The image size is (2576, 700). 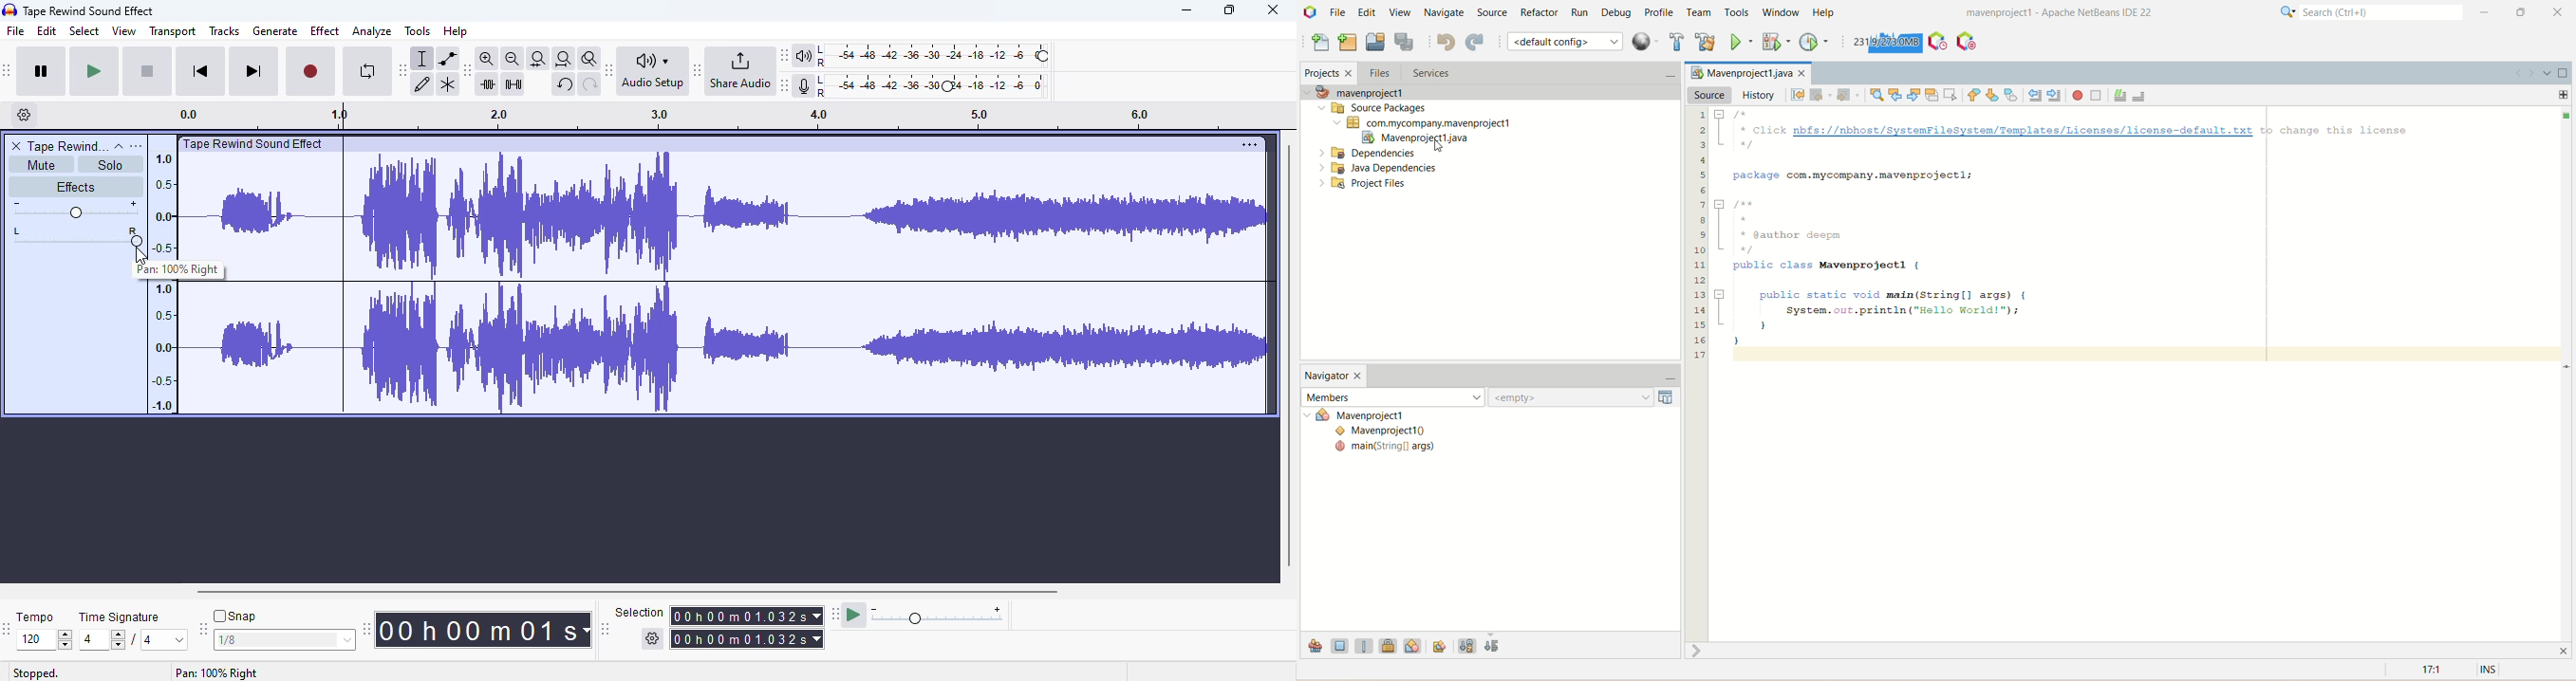 I want to click on zoom toggle shift, so click(x=590, y=59).